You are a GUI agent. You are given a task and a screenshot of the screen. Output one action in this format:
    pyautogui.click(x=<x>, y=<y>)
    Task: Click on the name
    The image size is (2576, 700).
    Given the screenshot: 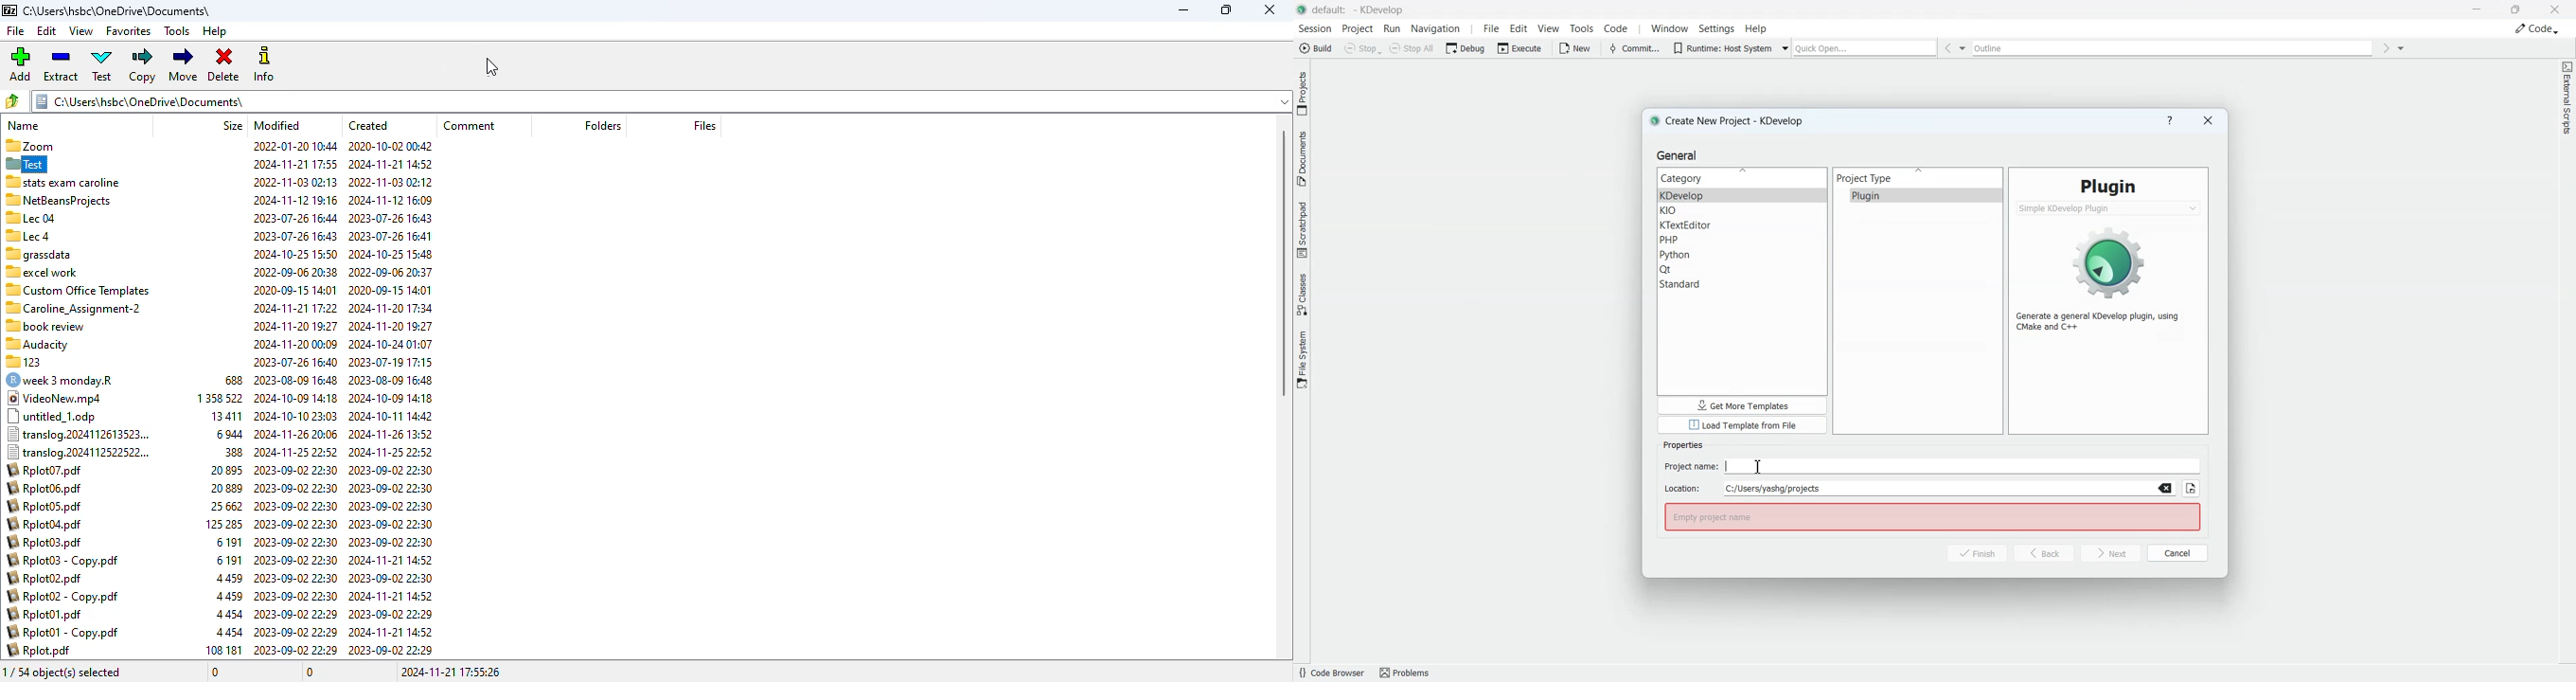 What is the action you would take?
    pyautogui.click(x=24, y=126)
    